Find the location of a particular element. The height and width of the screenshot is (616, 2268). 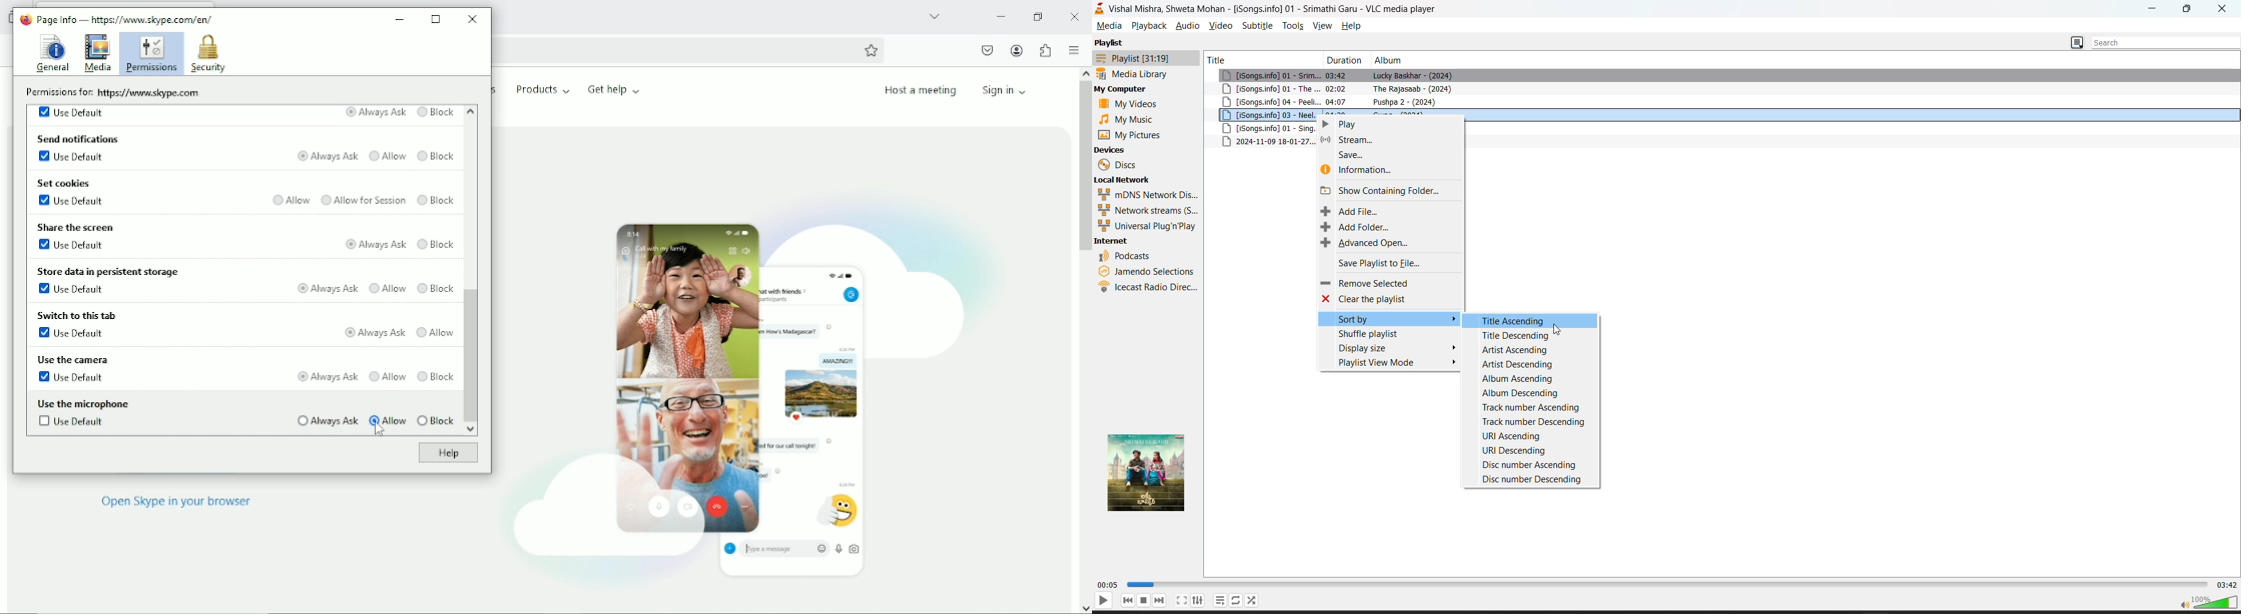

close is located at coordinates (1075, 16).